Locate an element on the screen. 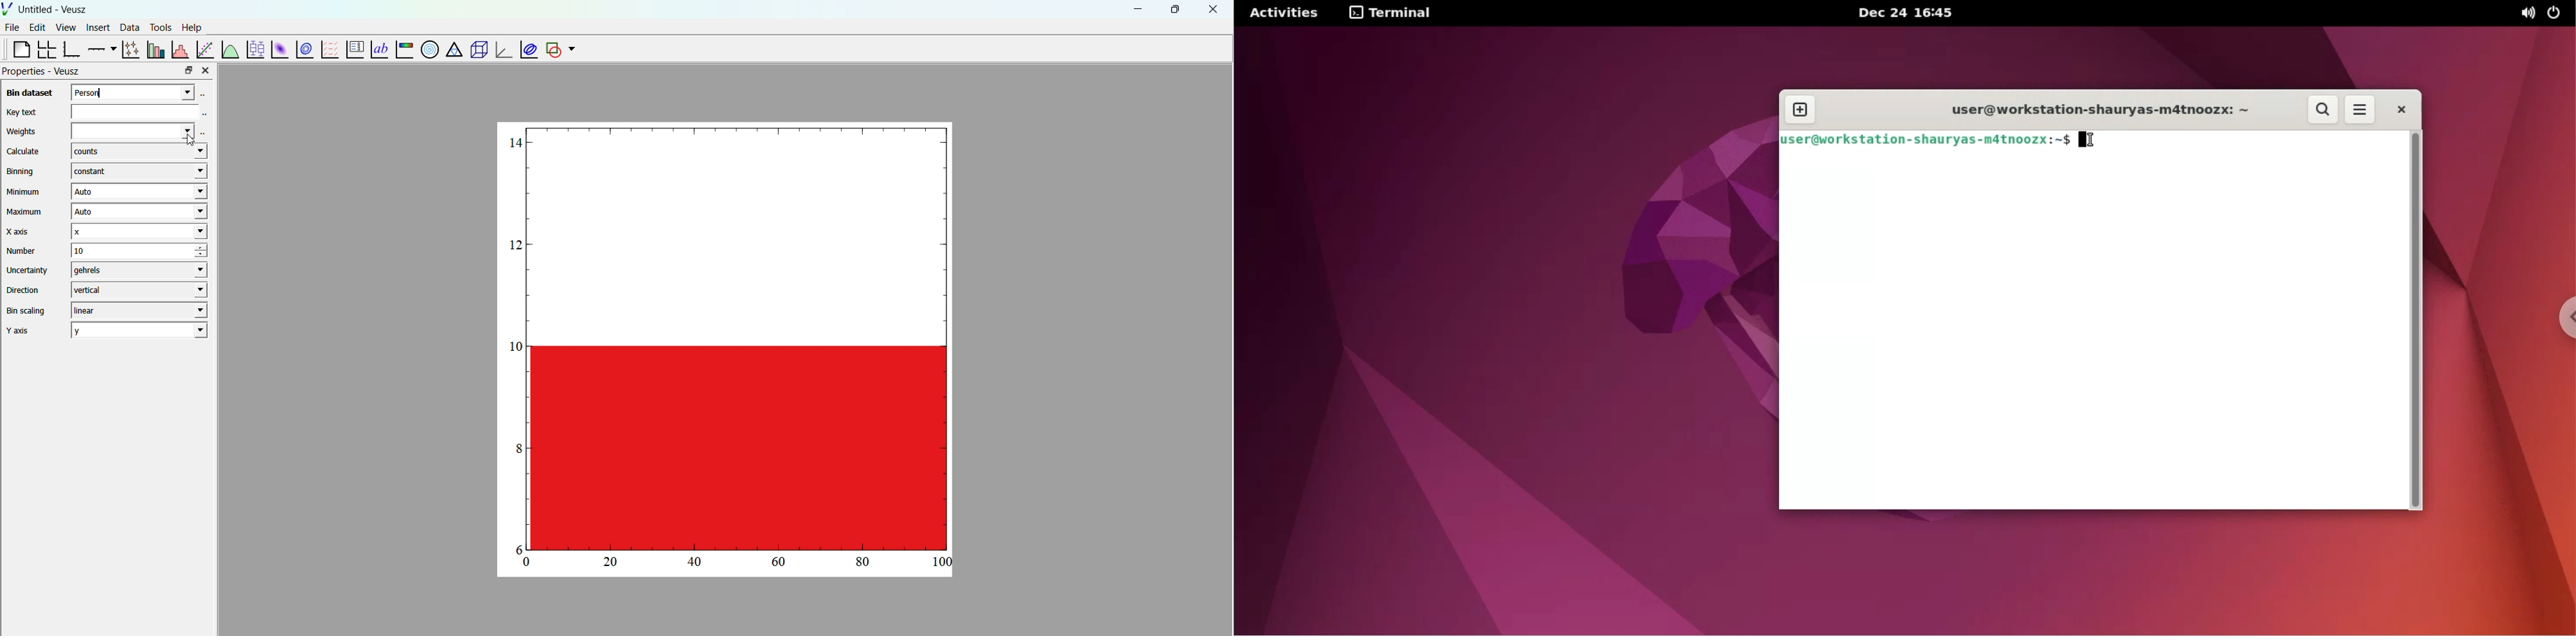 Image resolution: width=2576 pixels, height=644 pixels. plot functions is located at coordinates (229, 49).